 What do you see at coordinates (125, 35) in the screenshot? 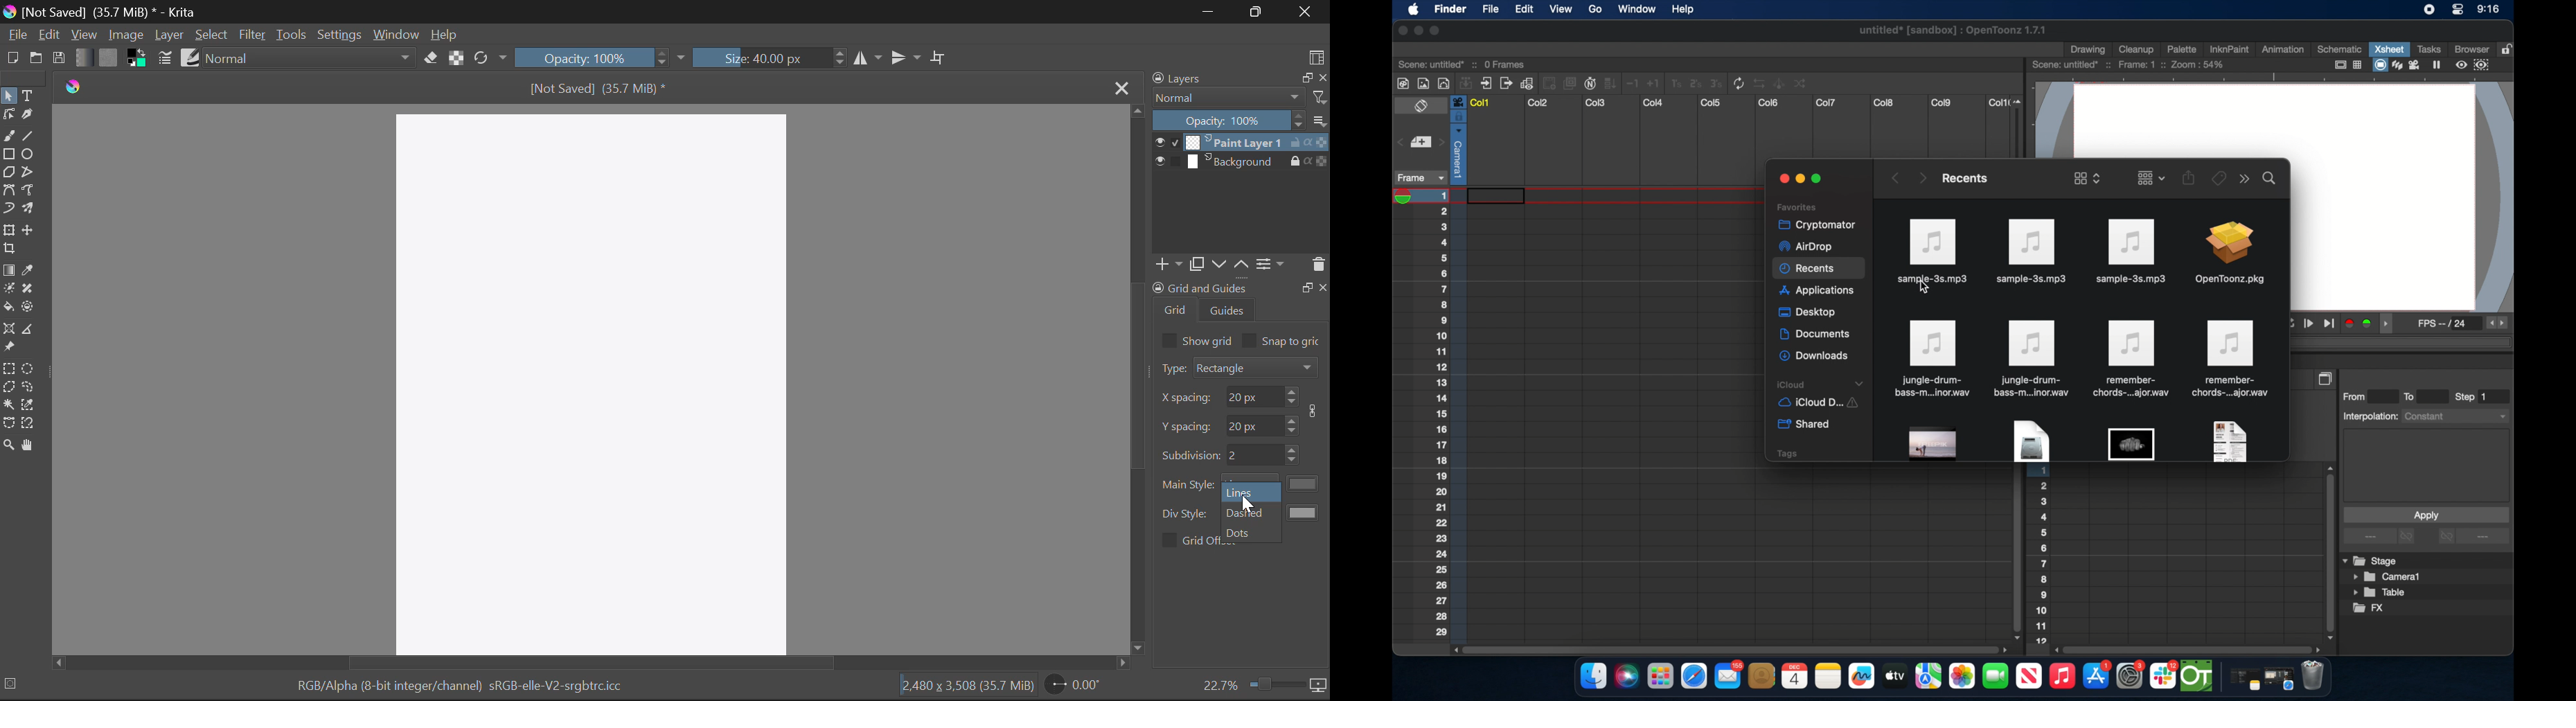
I see `Image` at bounding box center [125, 35].